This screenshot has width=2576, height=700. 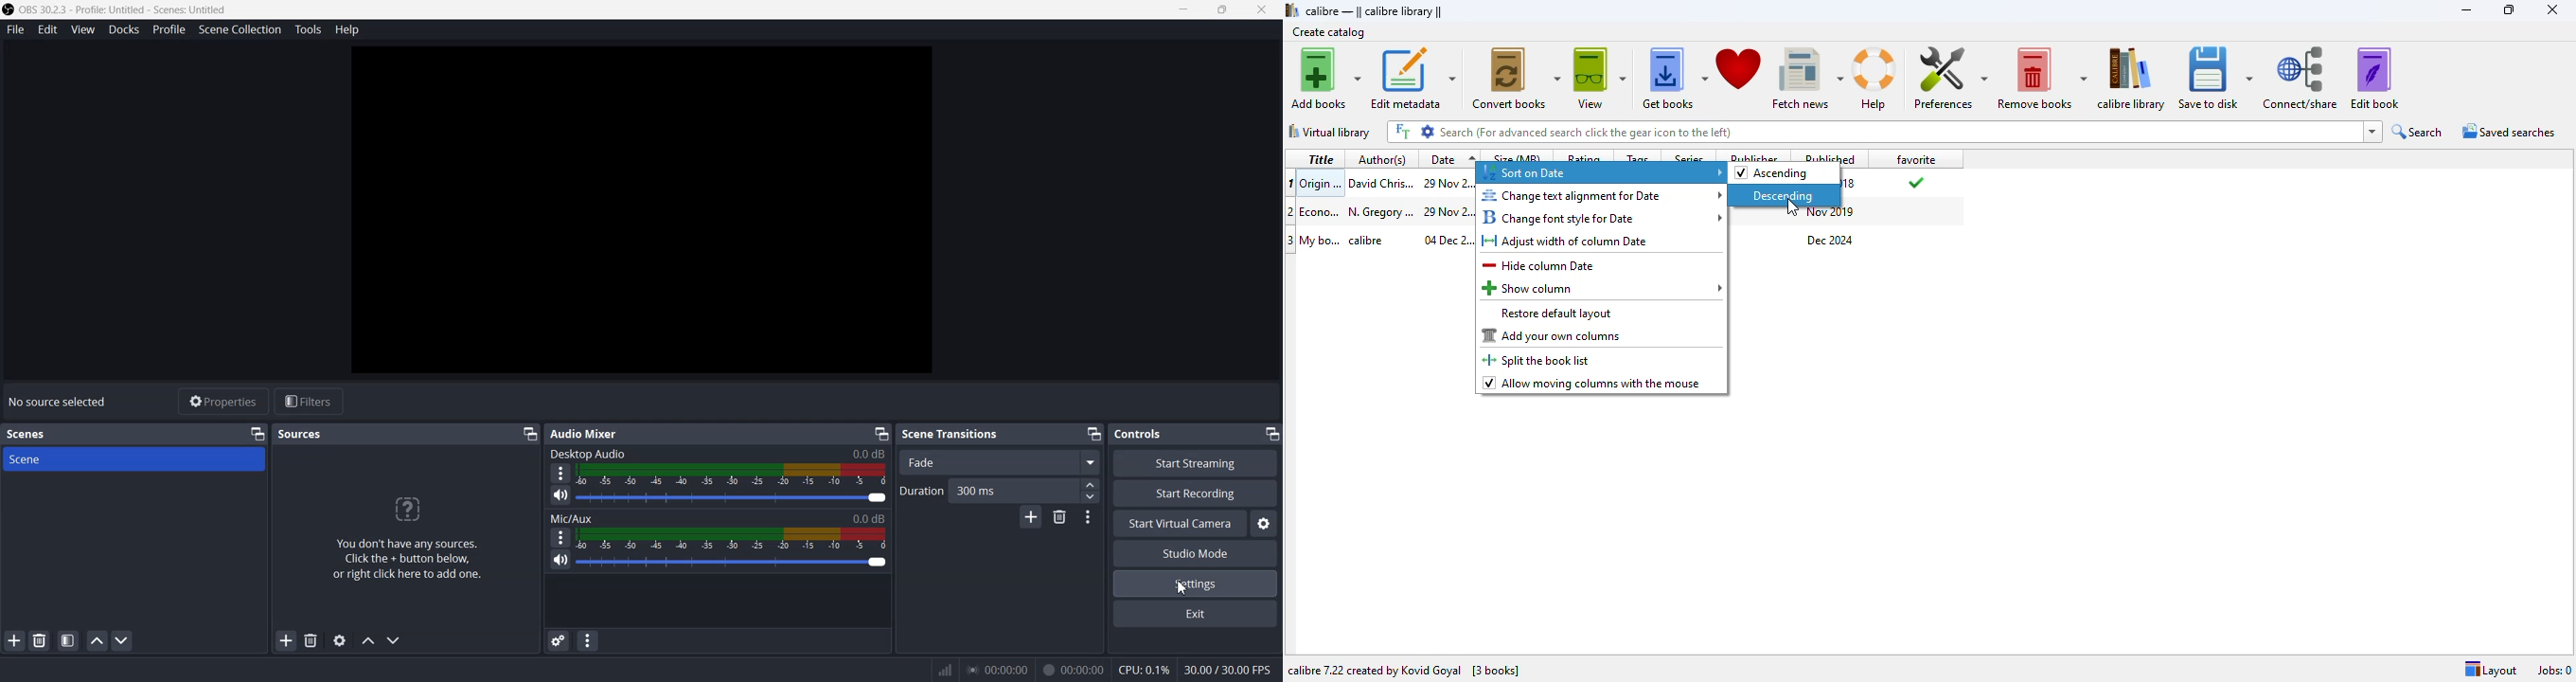 What do you see at coordinates (560, 495) in the screenshot?
I see `Mute / Unmute` at bounding box center [560, 495].